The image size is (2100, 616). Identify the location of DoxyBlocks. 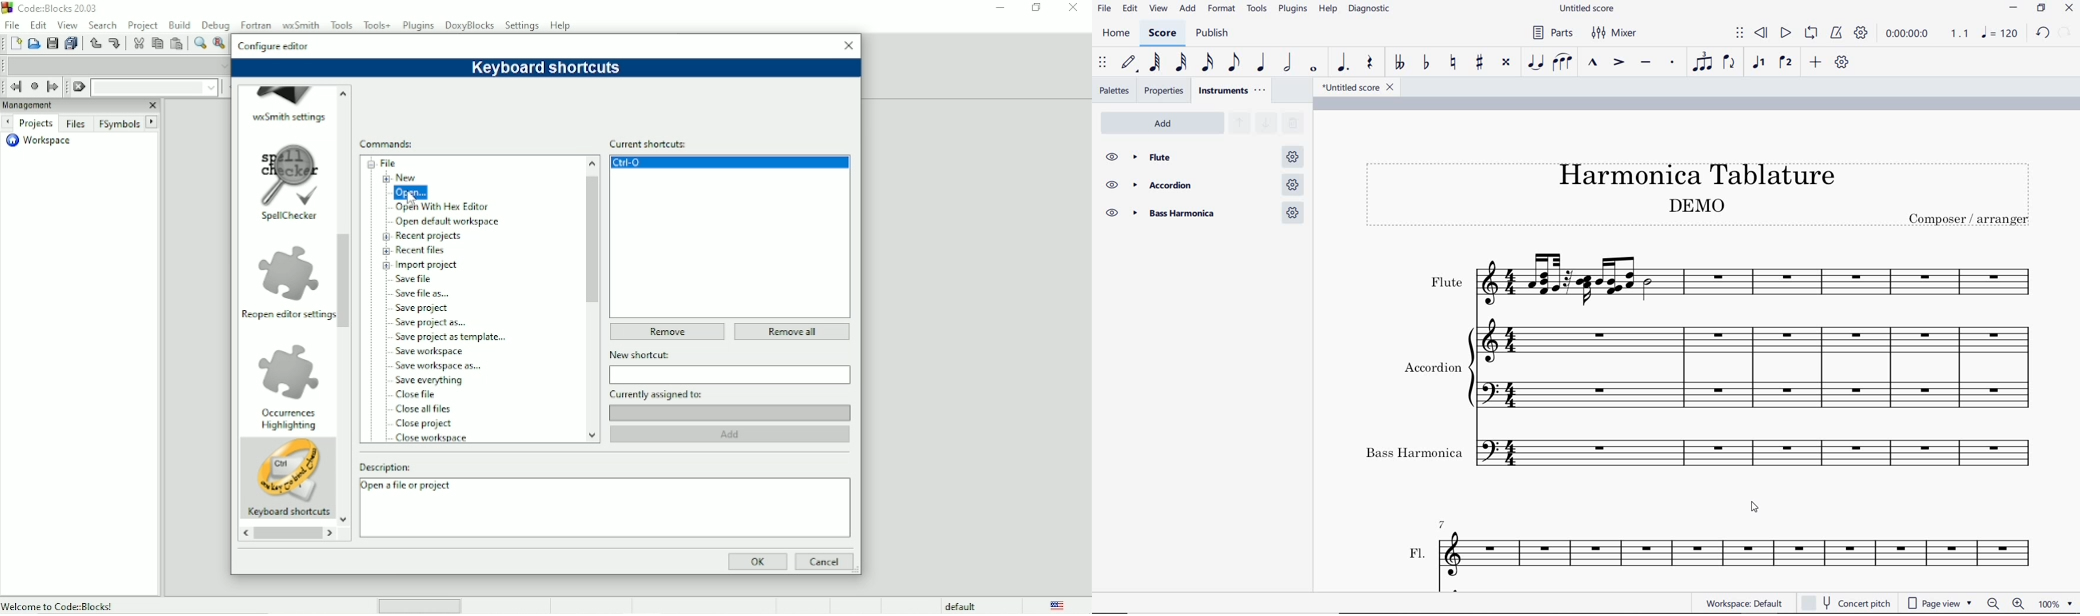
(470, 25).